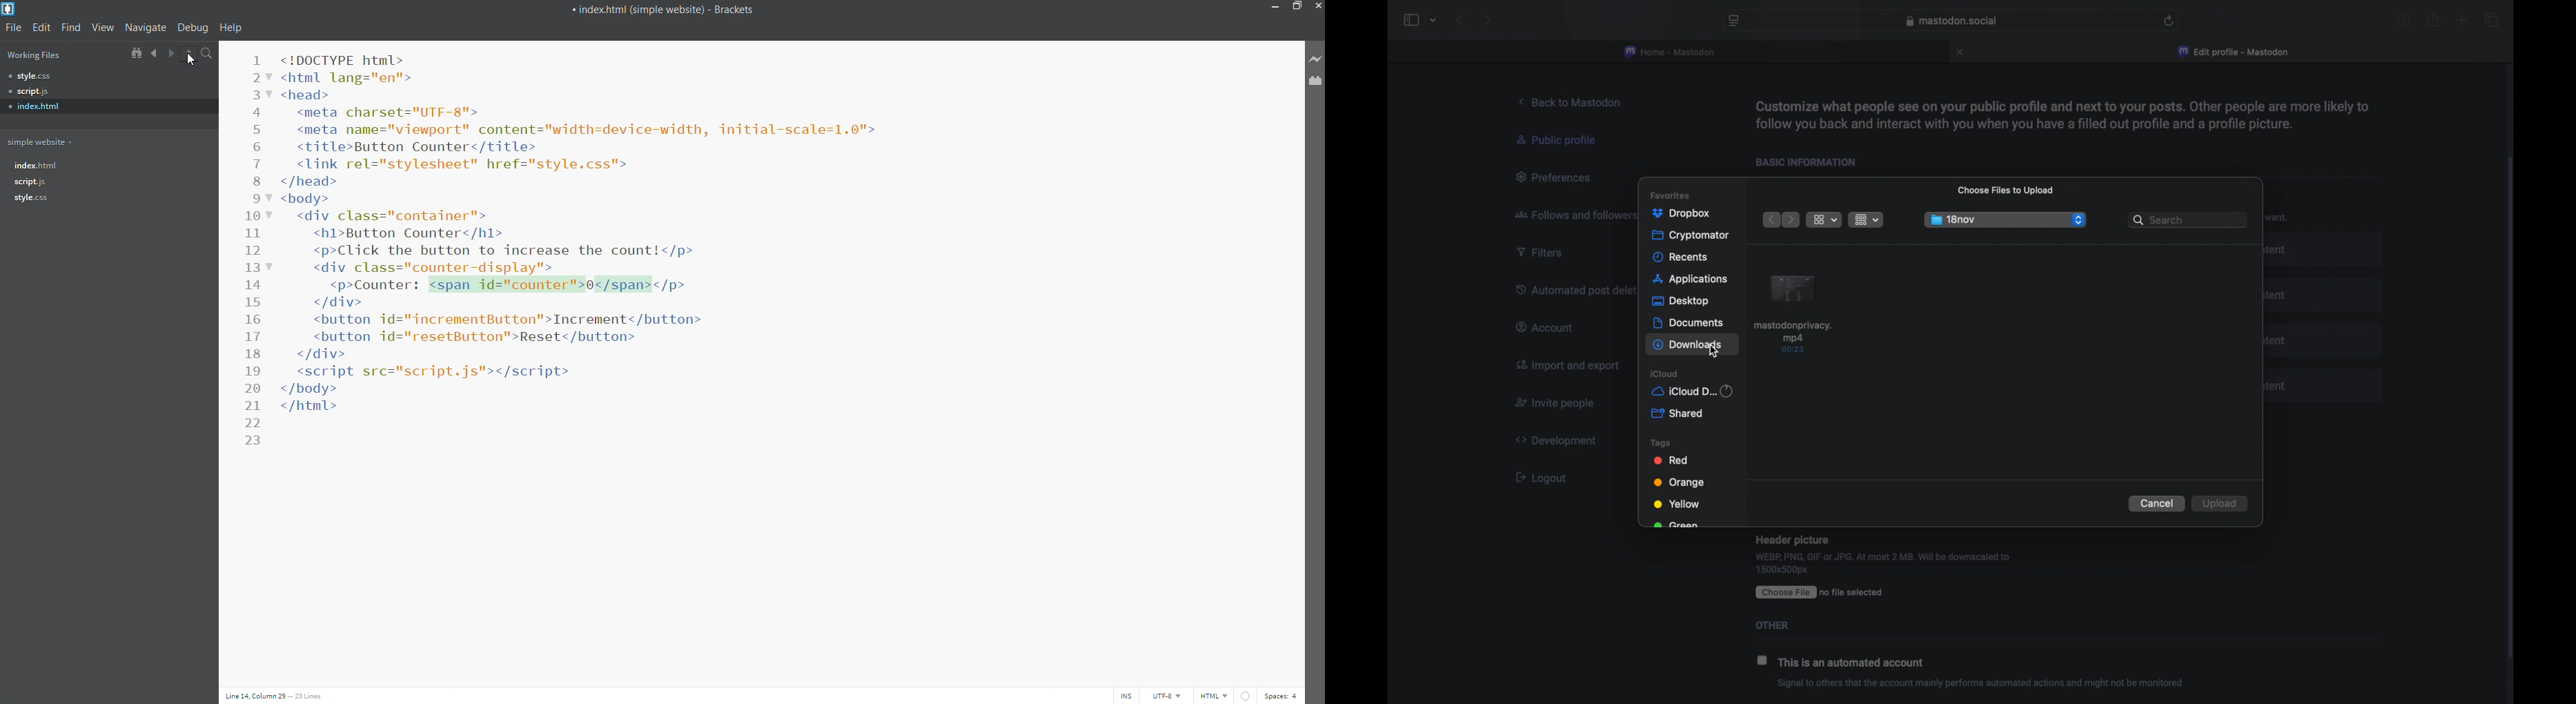 The image size is (2576, 728). I want to click on cursor, so click(193, 61).